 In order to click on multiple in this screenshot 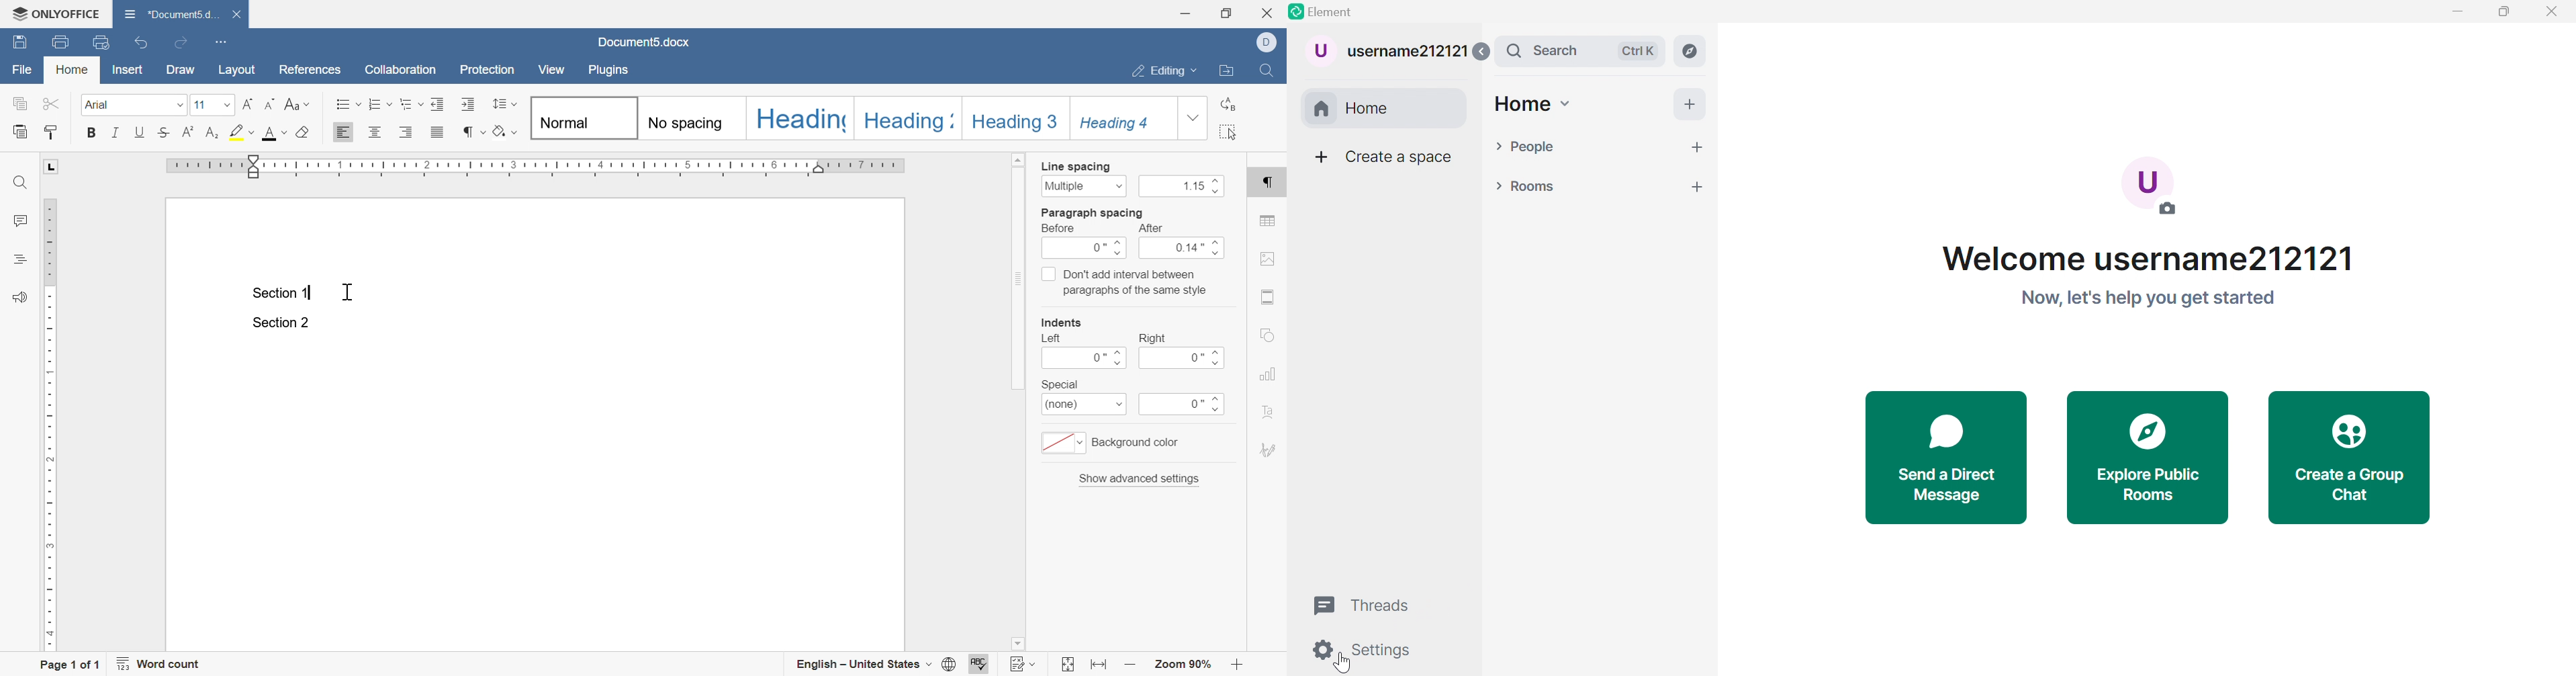, I will do `click(1084, 186)`.